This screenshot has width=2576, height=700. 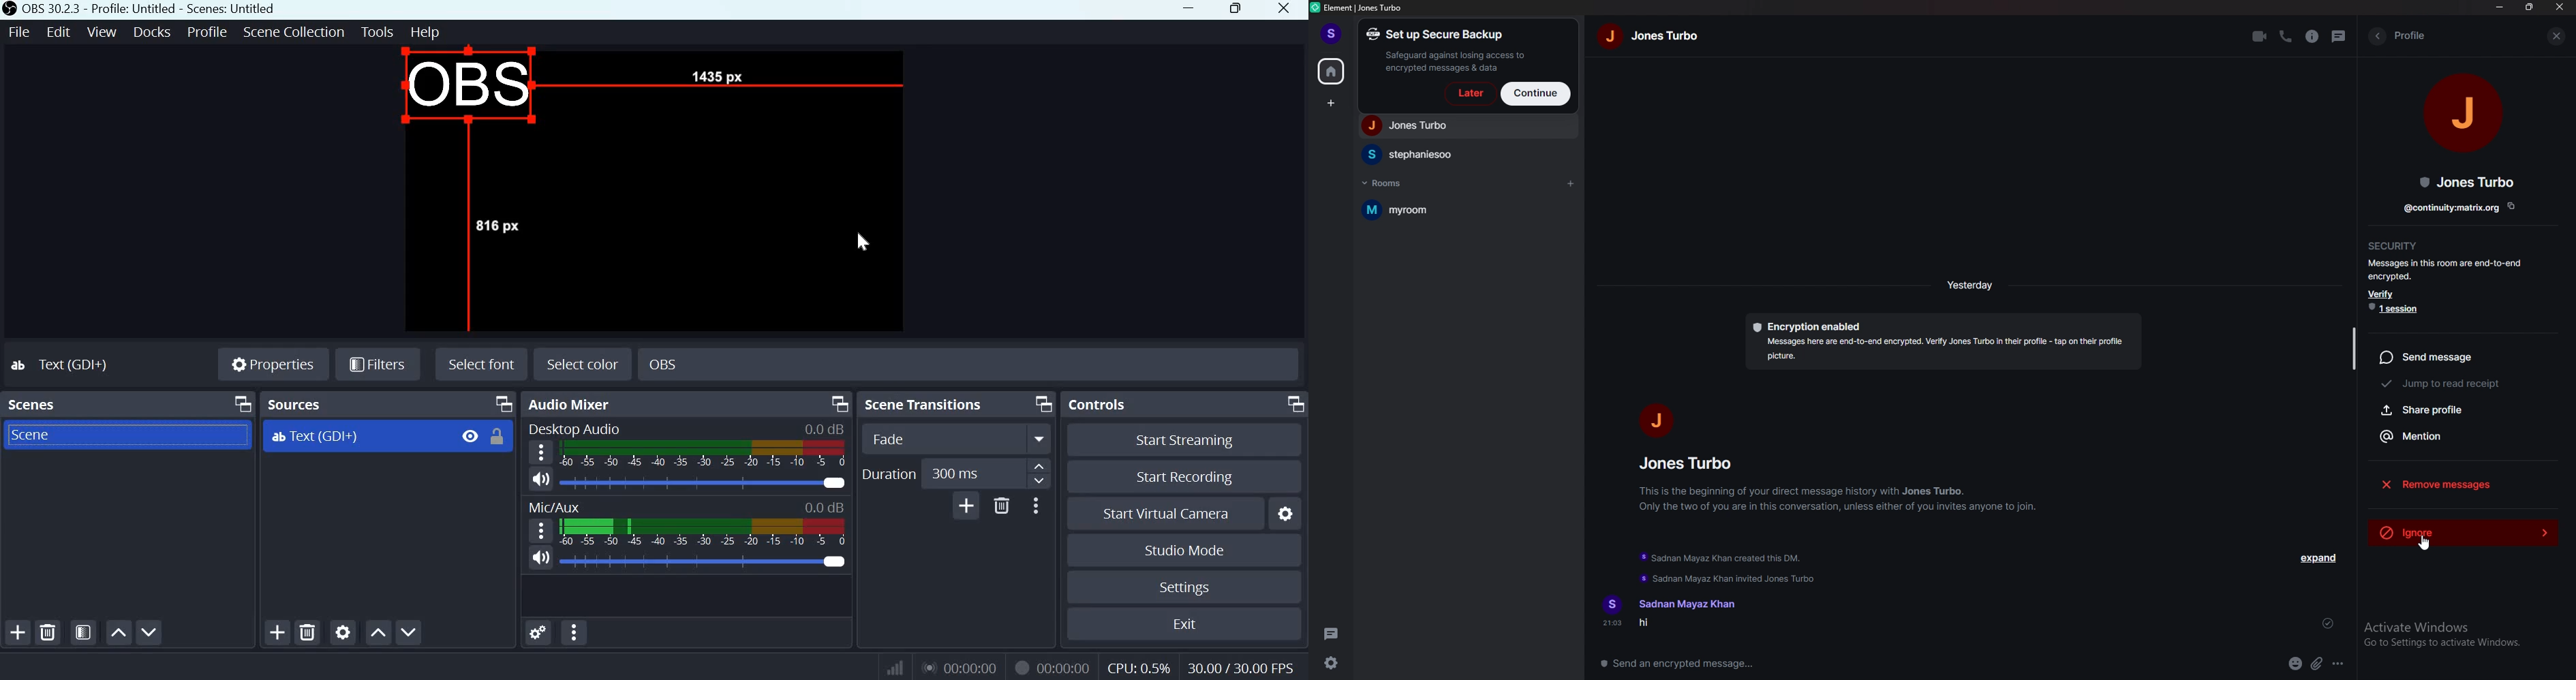 I want to click on Start streaming, so click(x=1184, y=440).